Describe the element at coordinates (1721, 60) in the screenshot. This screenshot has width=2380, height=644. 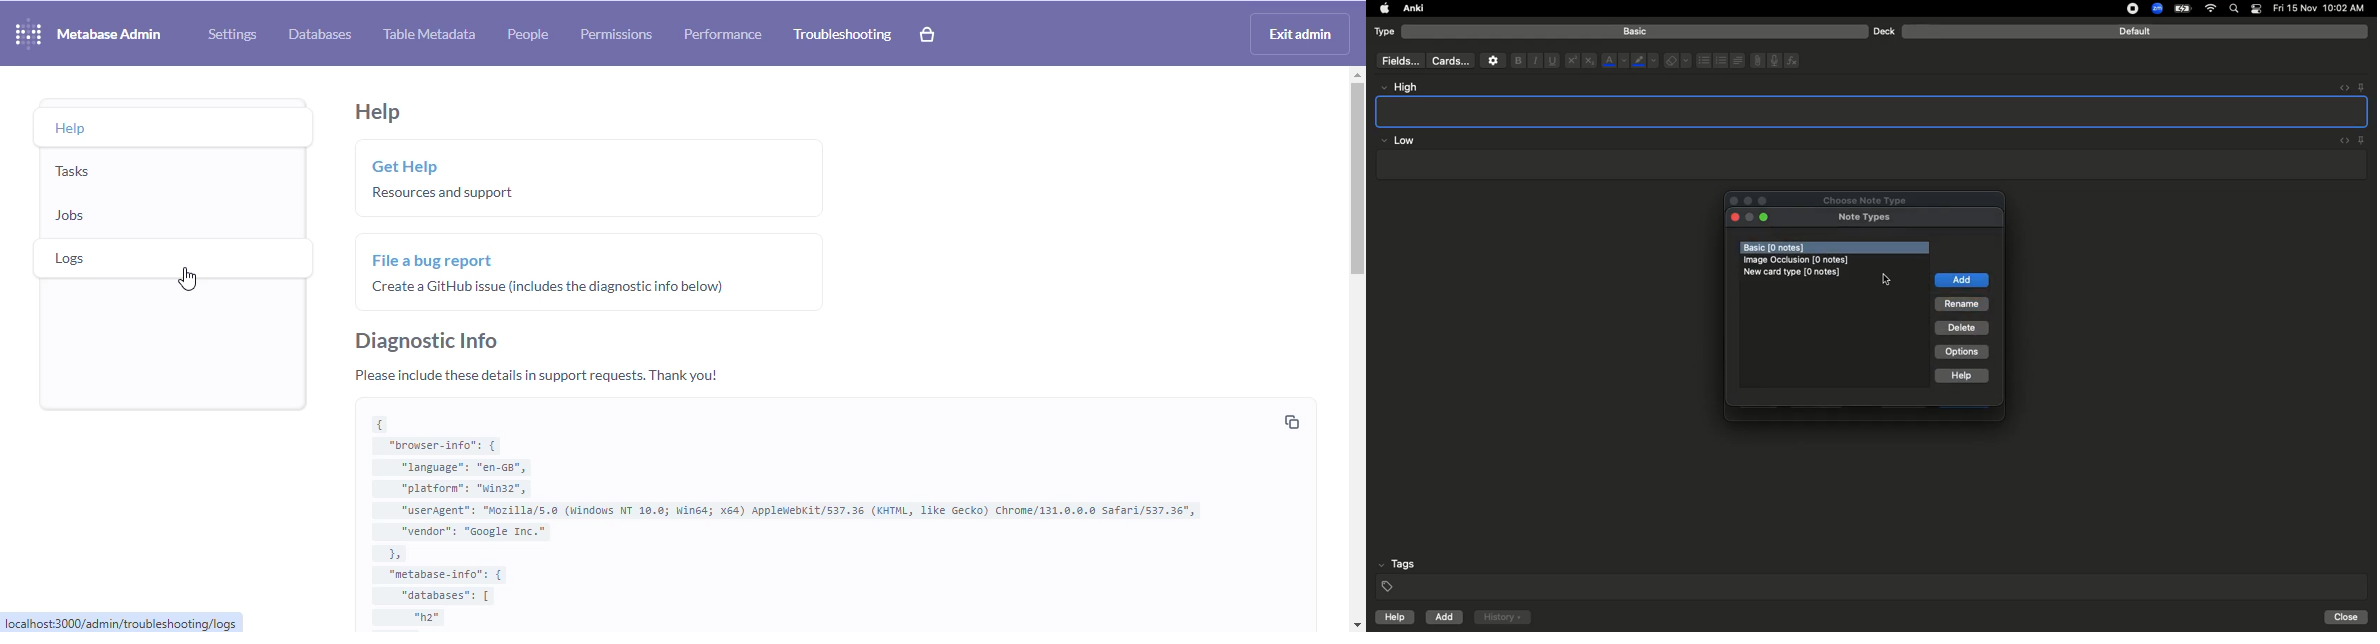
I see `Numbered bullets` at that location.